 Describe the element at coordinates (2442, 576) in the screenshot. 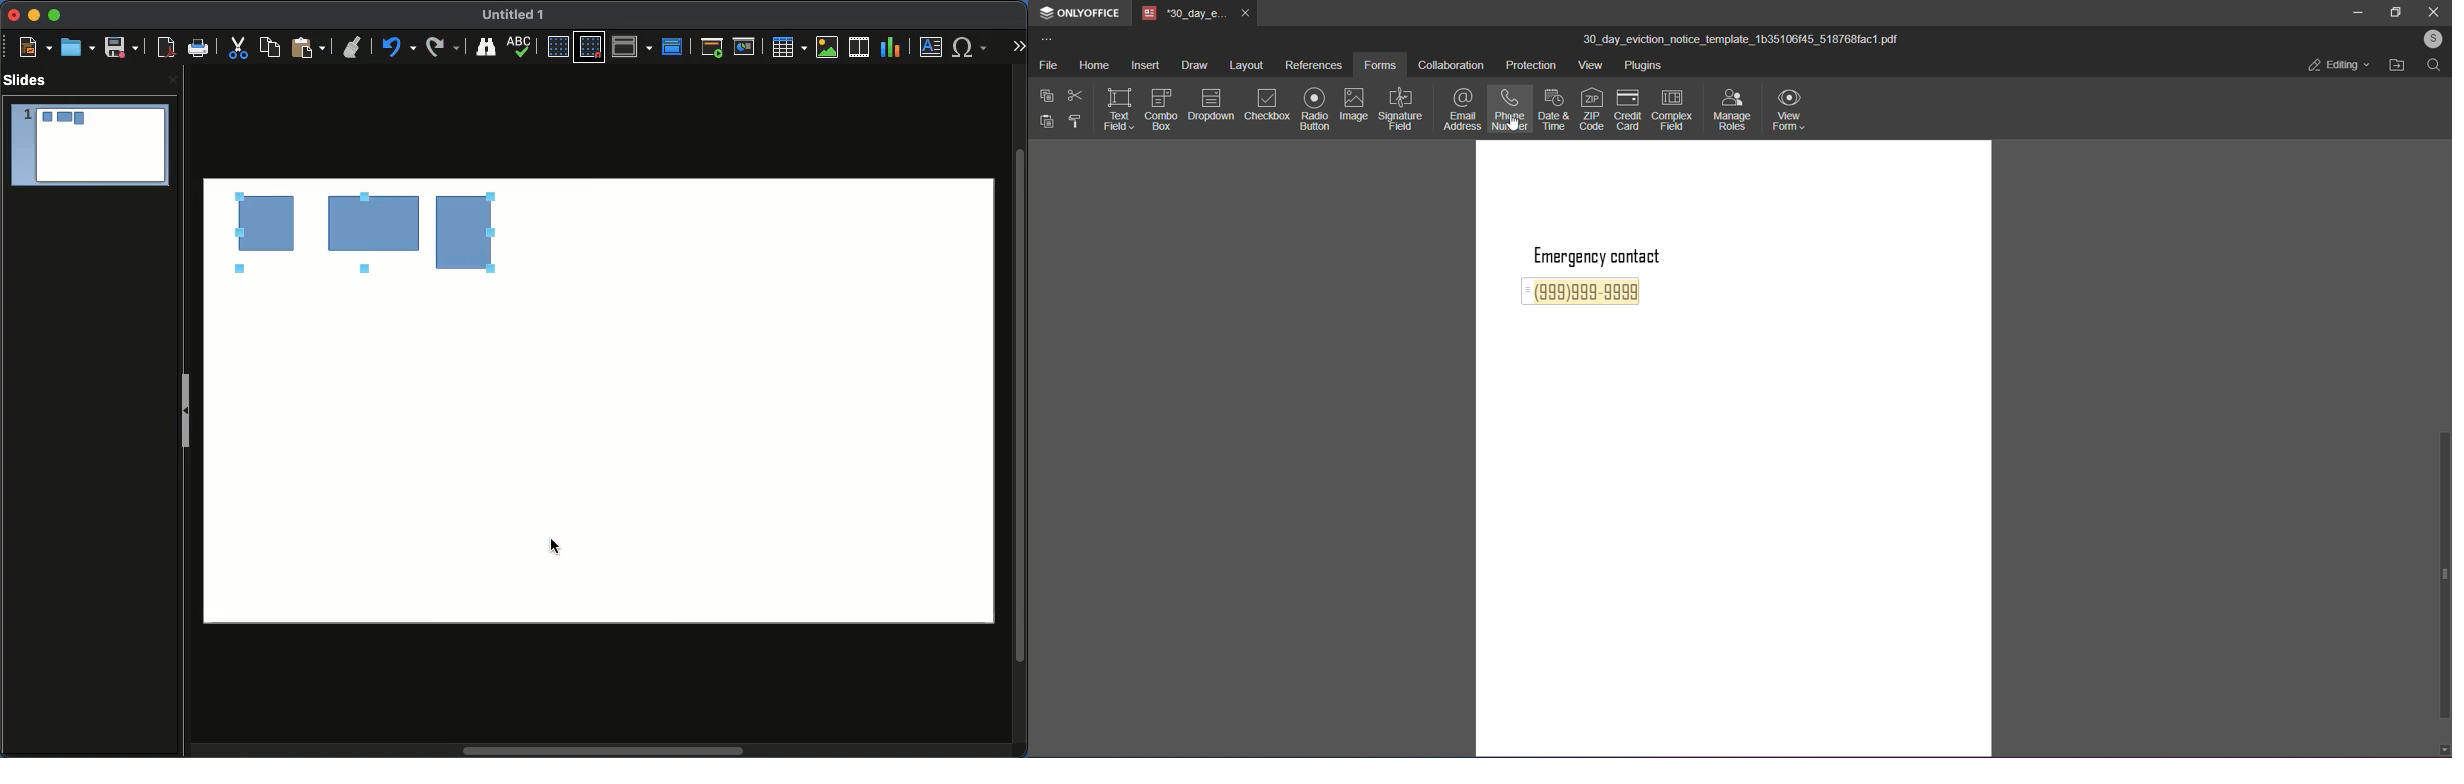

I see `scroll bar` at that location.